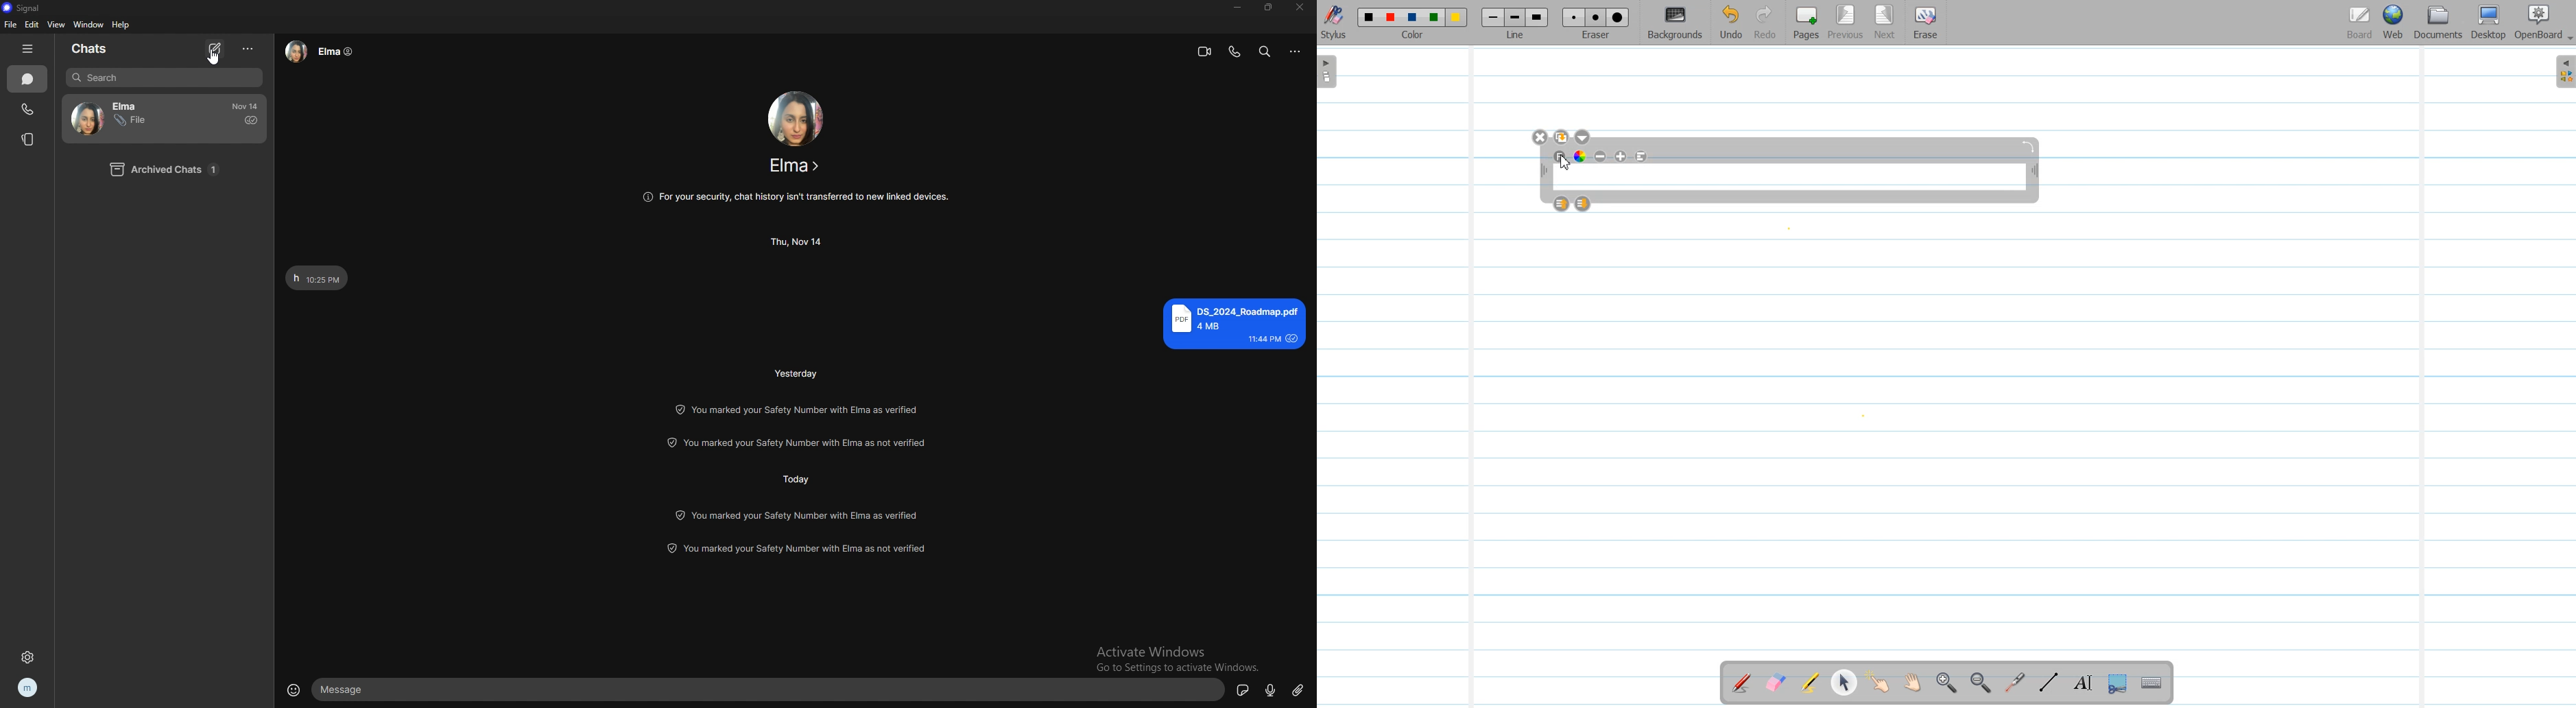 This screenshot has width=2576, height=728. Describe the element at coordinates (1204, 51) in the screenshot. I see `video call` at that location.